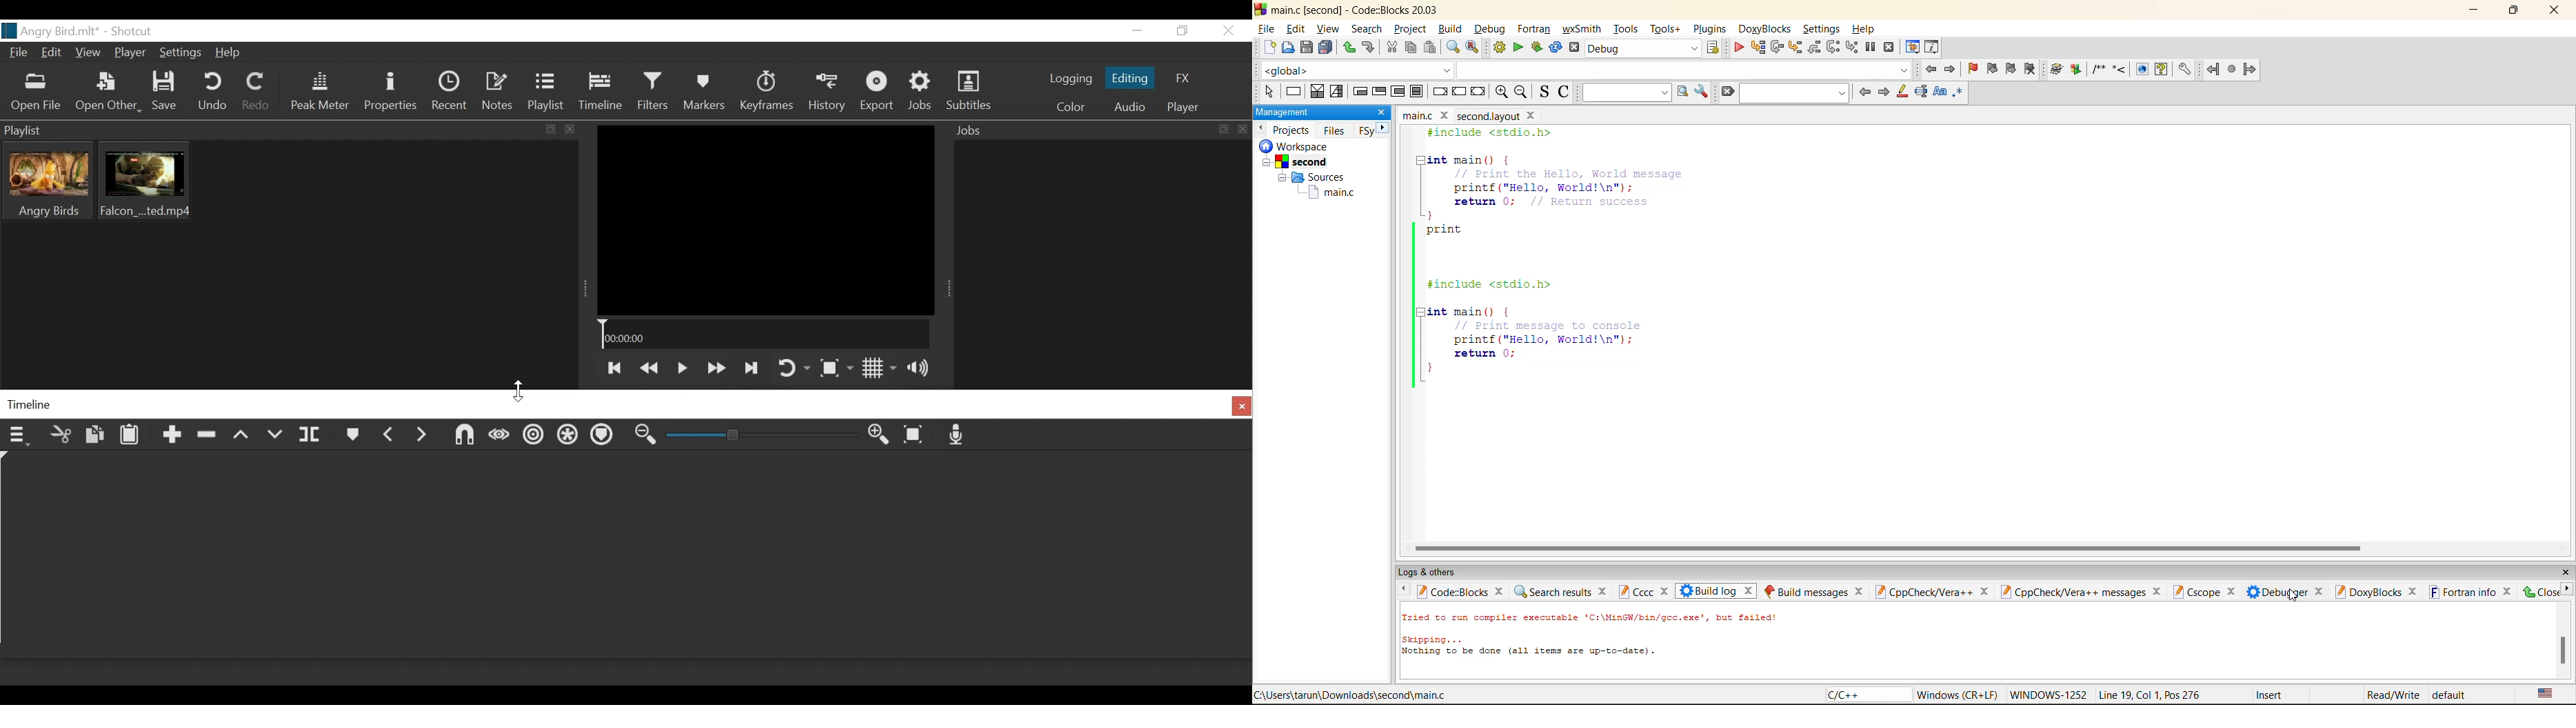 This screenshot has width=2576, height=728. What do you see at coordinates (972, 91) in the screenshot?
I see `Subtitles` at bounding box center [972, 91].